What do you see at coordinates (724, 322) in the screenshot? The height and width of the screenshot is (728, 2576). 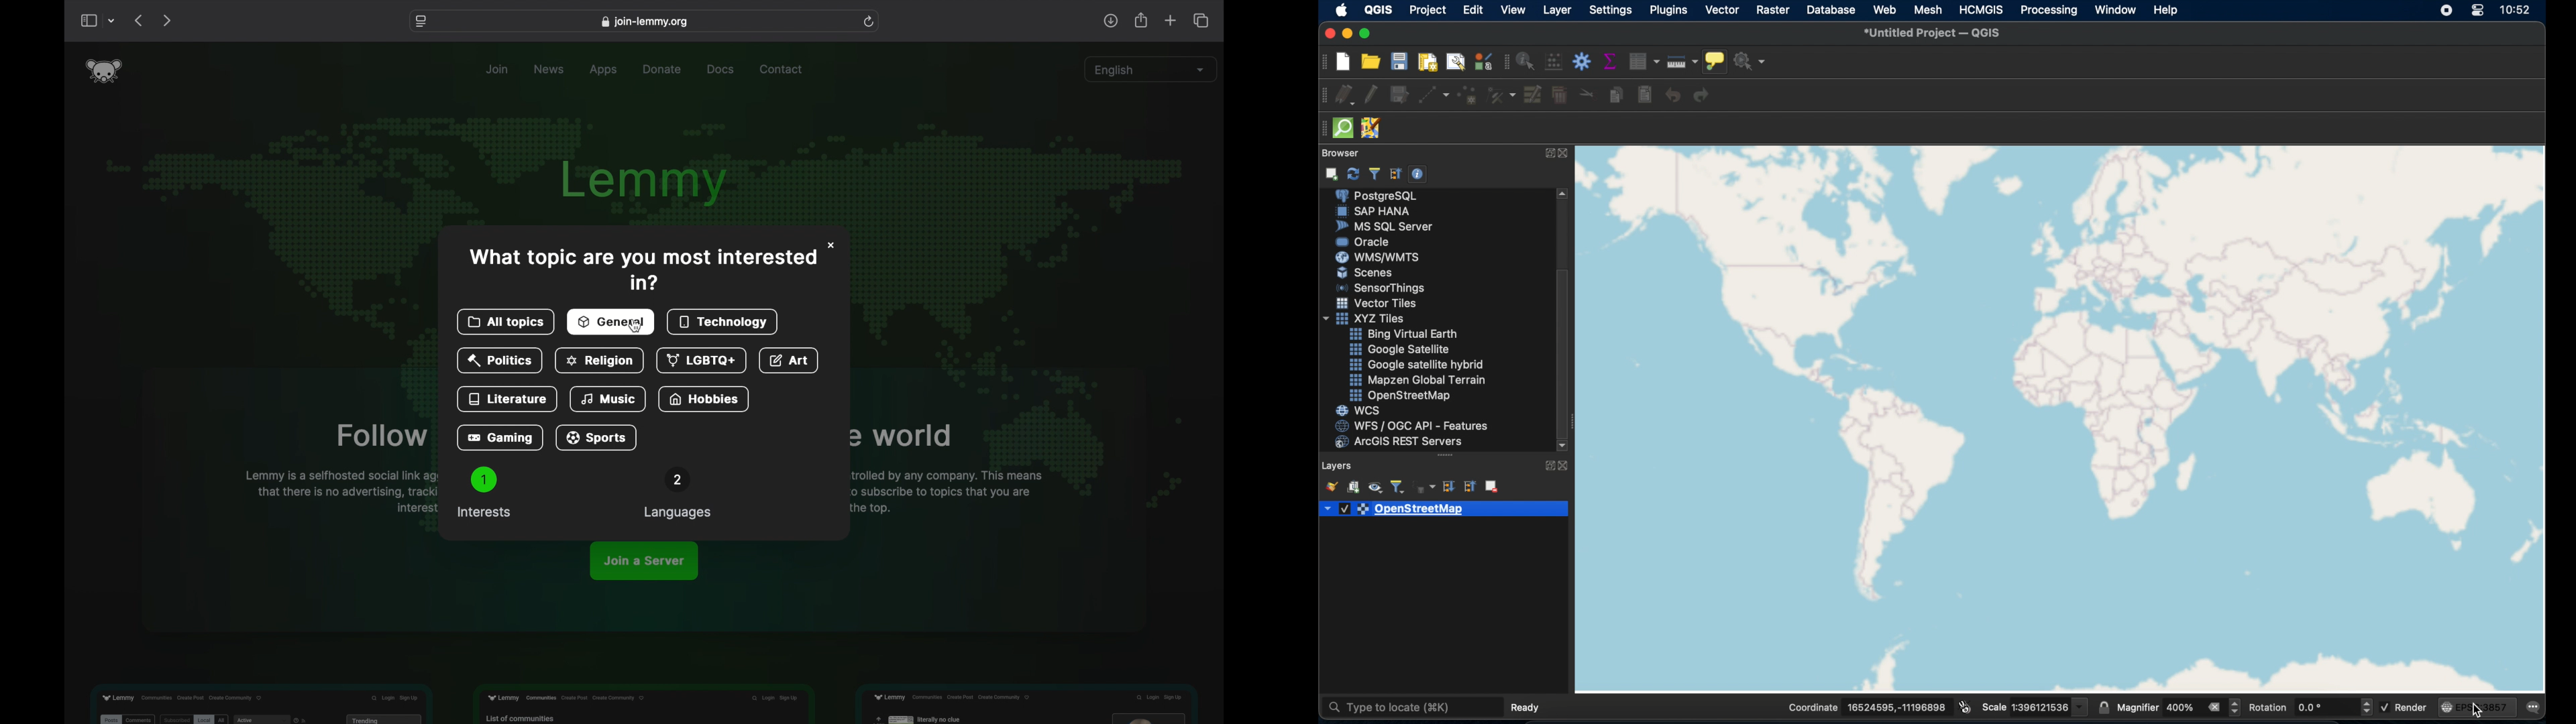 I see `technology` at bounding box center [724, 322].